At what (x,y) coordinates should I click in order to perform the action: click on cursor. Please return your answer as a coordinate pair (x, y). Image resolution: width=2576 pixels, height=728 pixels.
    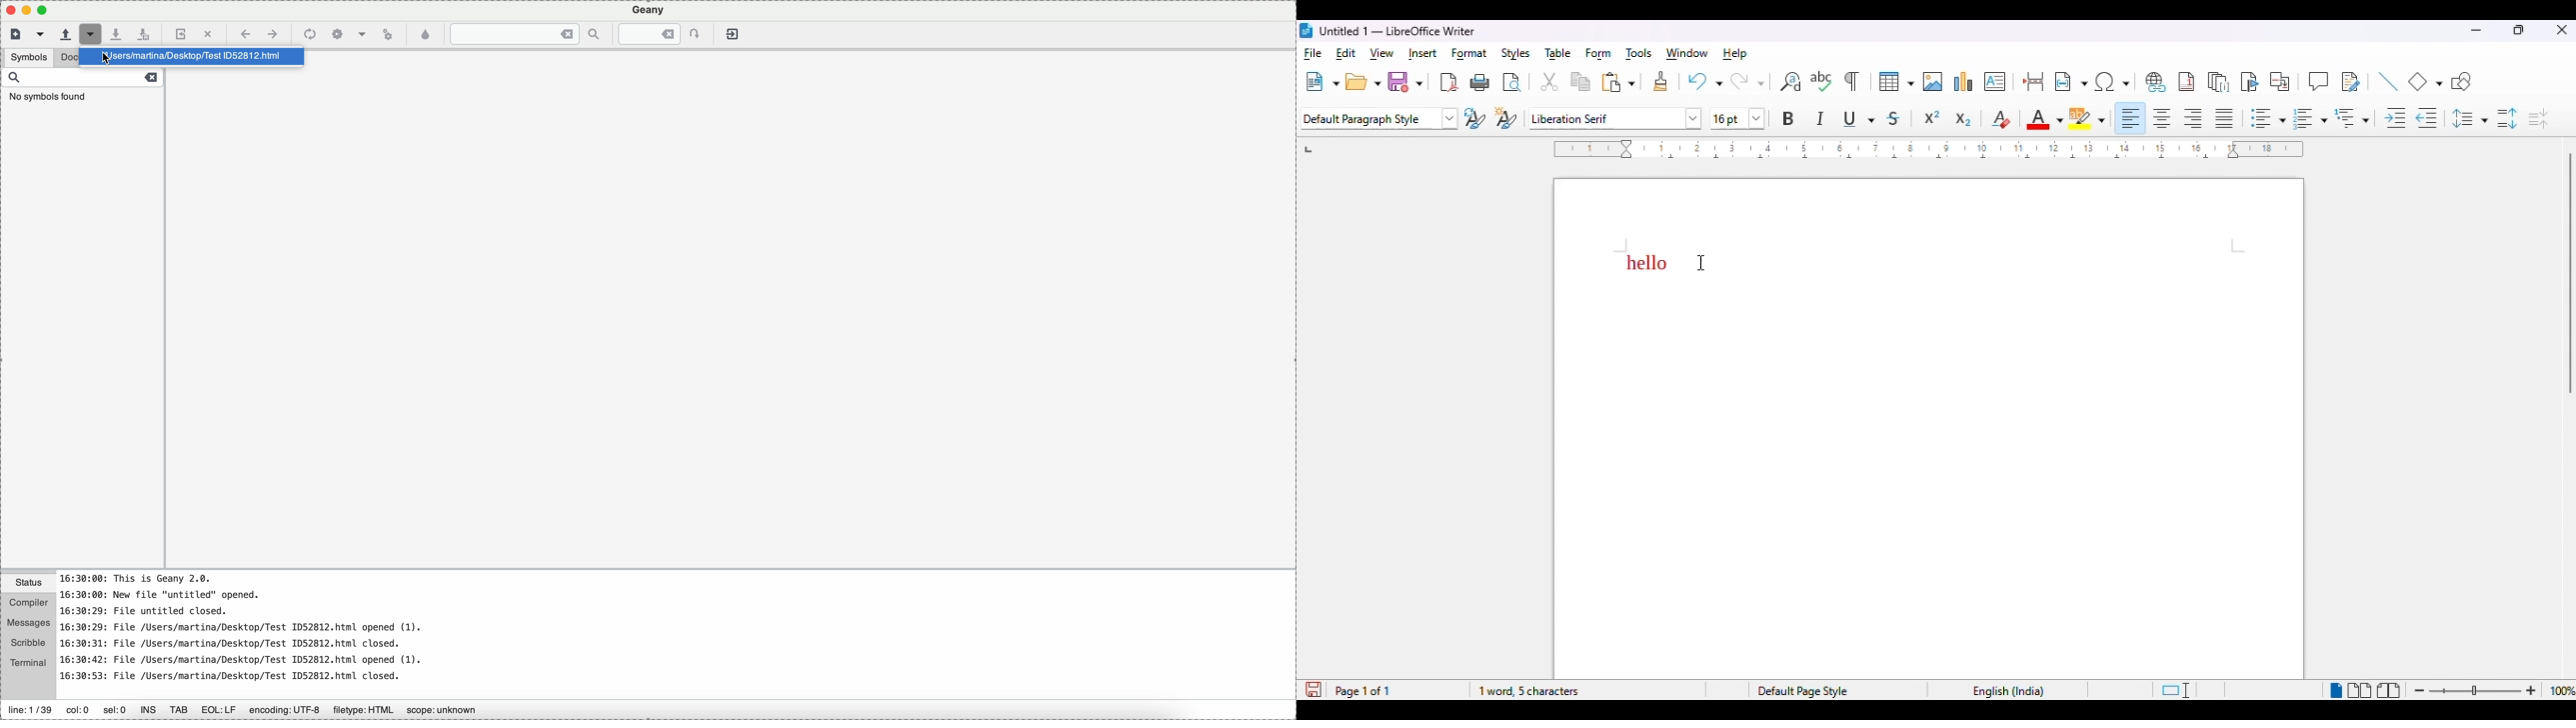
    Looking at the image, I should click on (1702, 260).